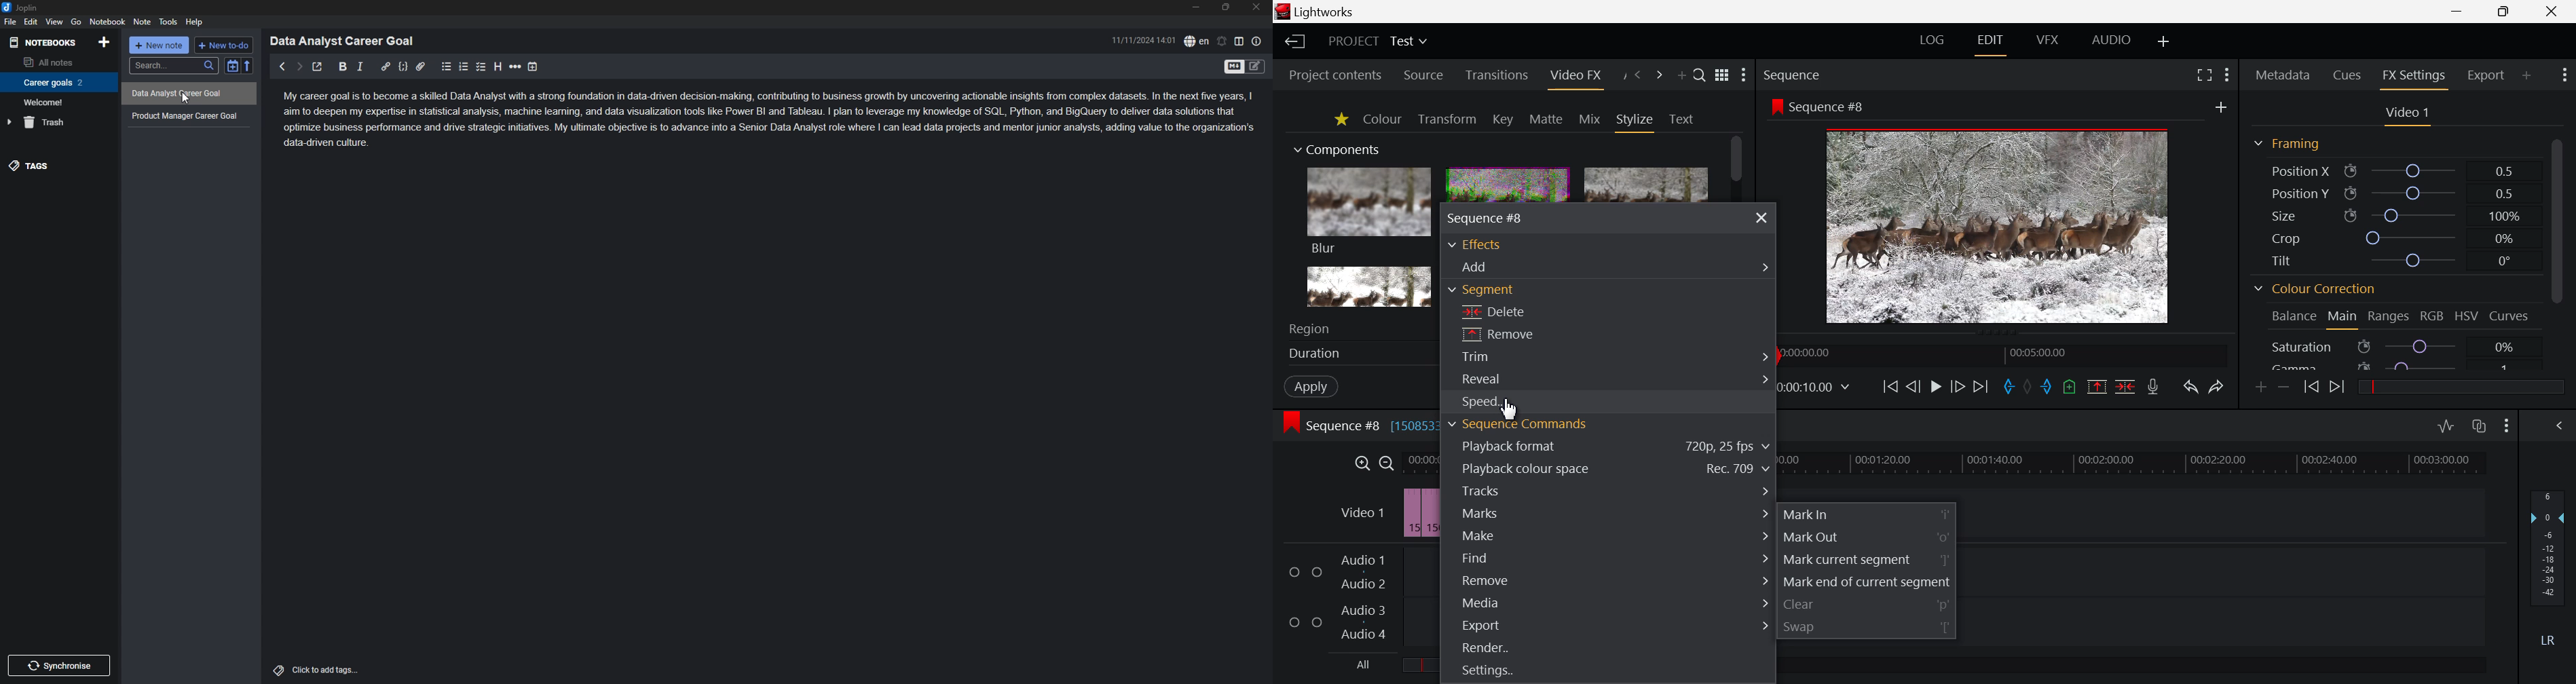 This screenshot has height=700, width=2576. Describe the element at coordinates (2393, 237) in the screenshot. I see `Crop` at that location.